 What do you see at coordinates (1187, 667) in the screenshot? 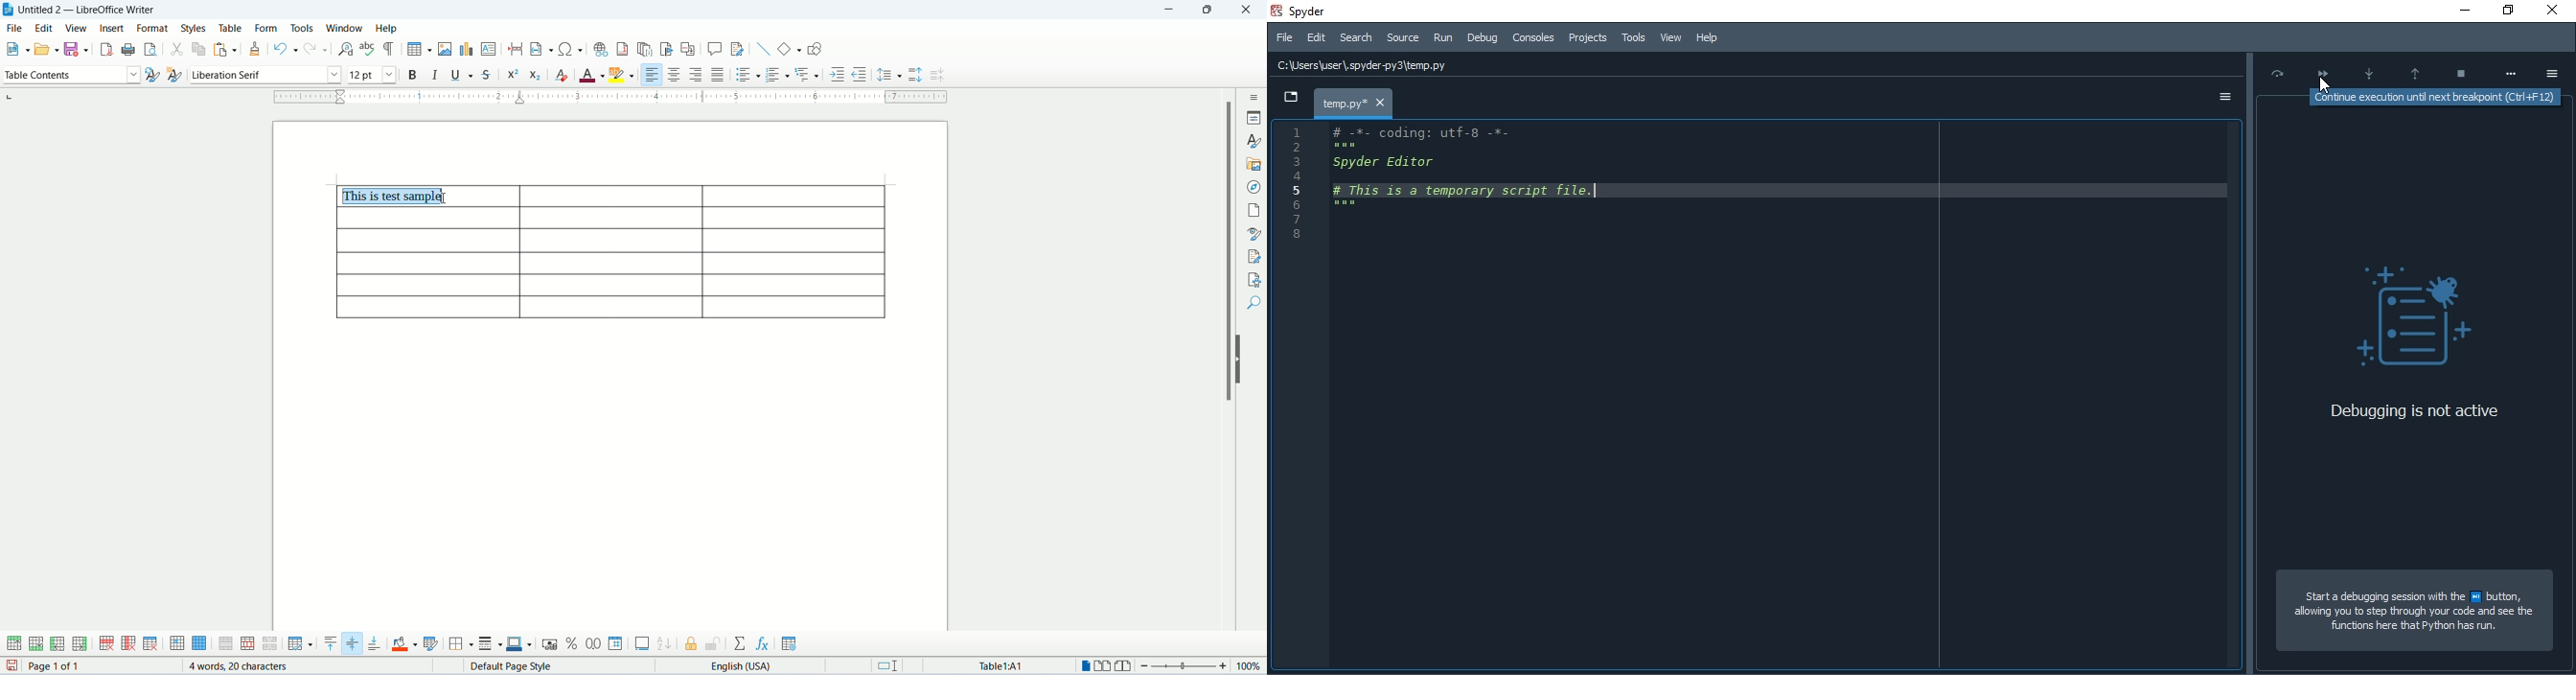
I see `zoom bar` at bounding box center [1187, 667].